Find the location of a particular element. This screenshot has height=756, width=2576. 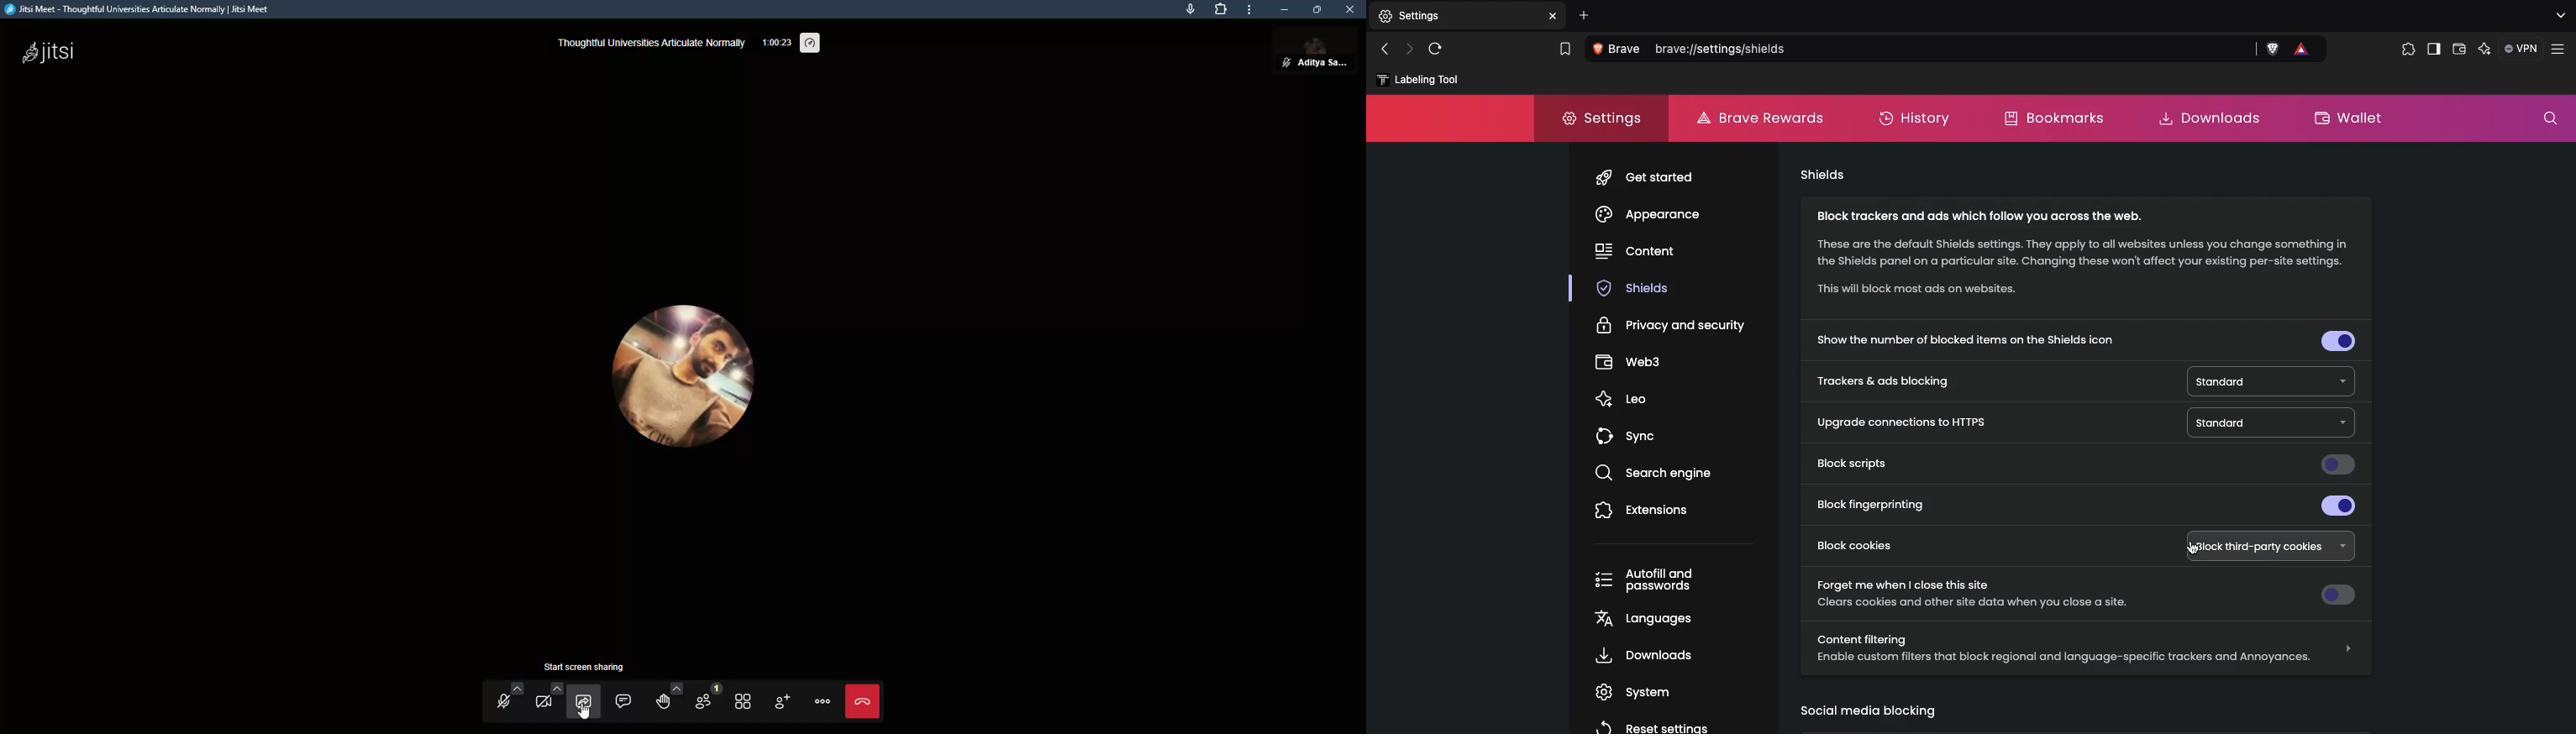

cursor is located at coordinates (583, 716).